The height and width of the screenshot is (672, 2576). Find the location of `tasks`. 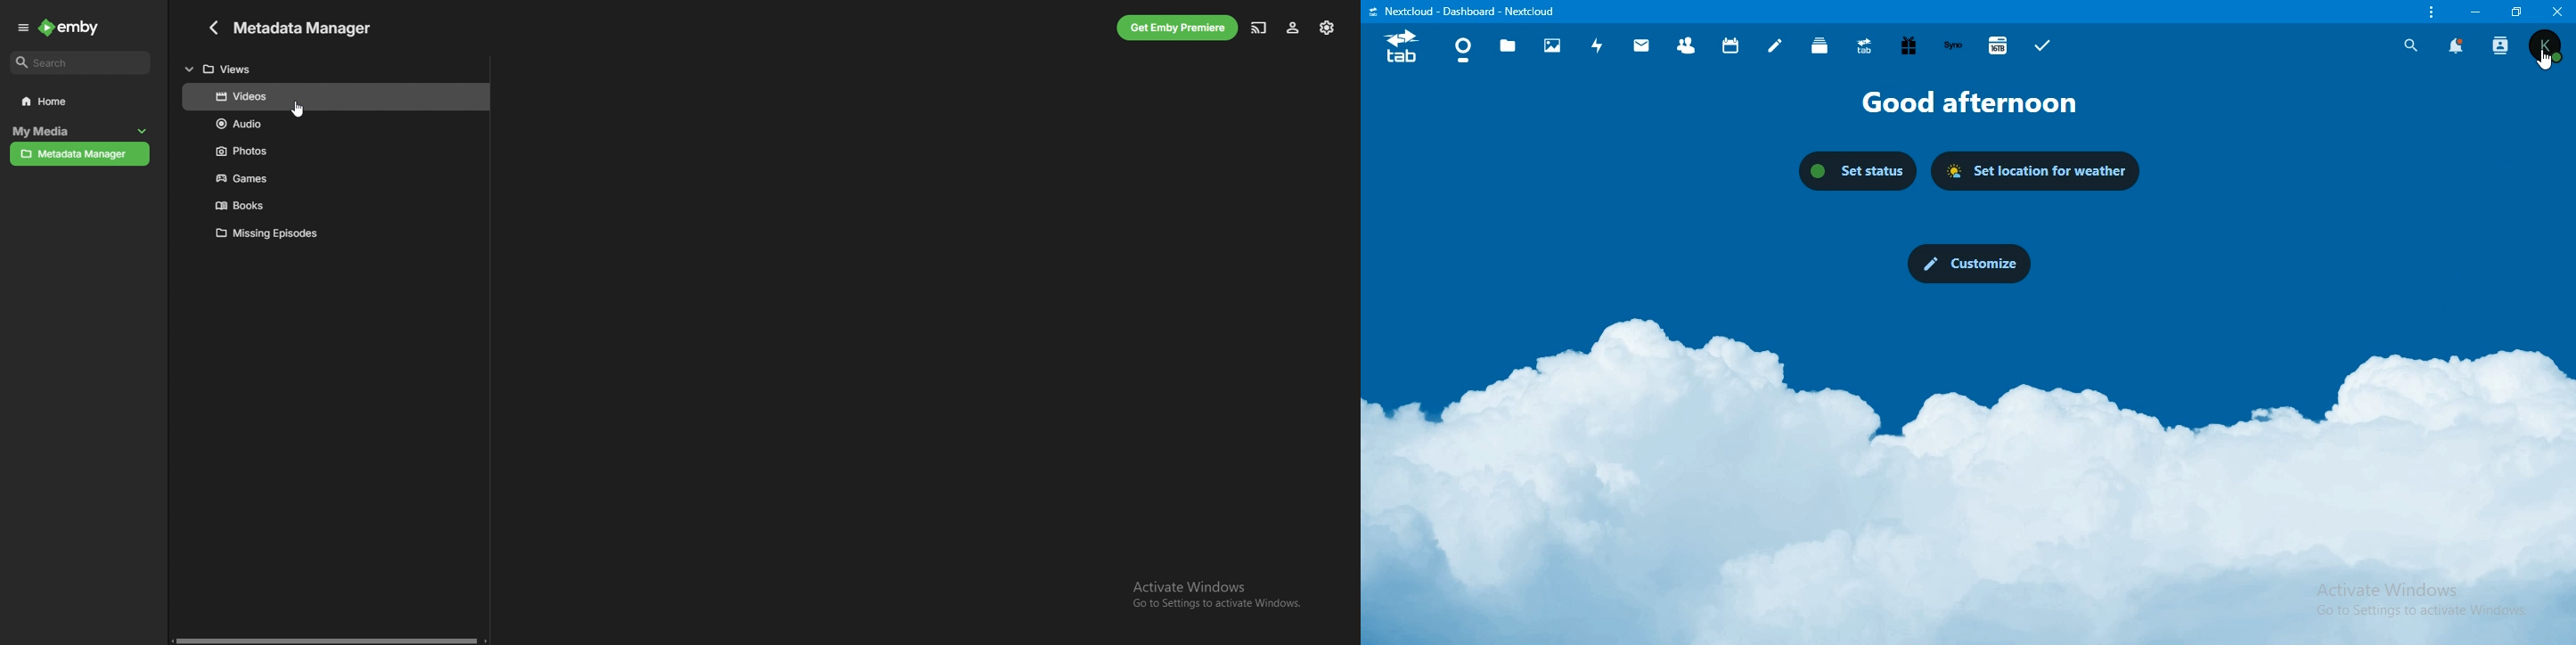

tasks is located at coordinates (2043, 46).